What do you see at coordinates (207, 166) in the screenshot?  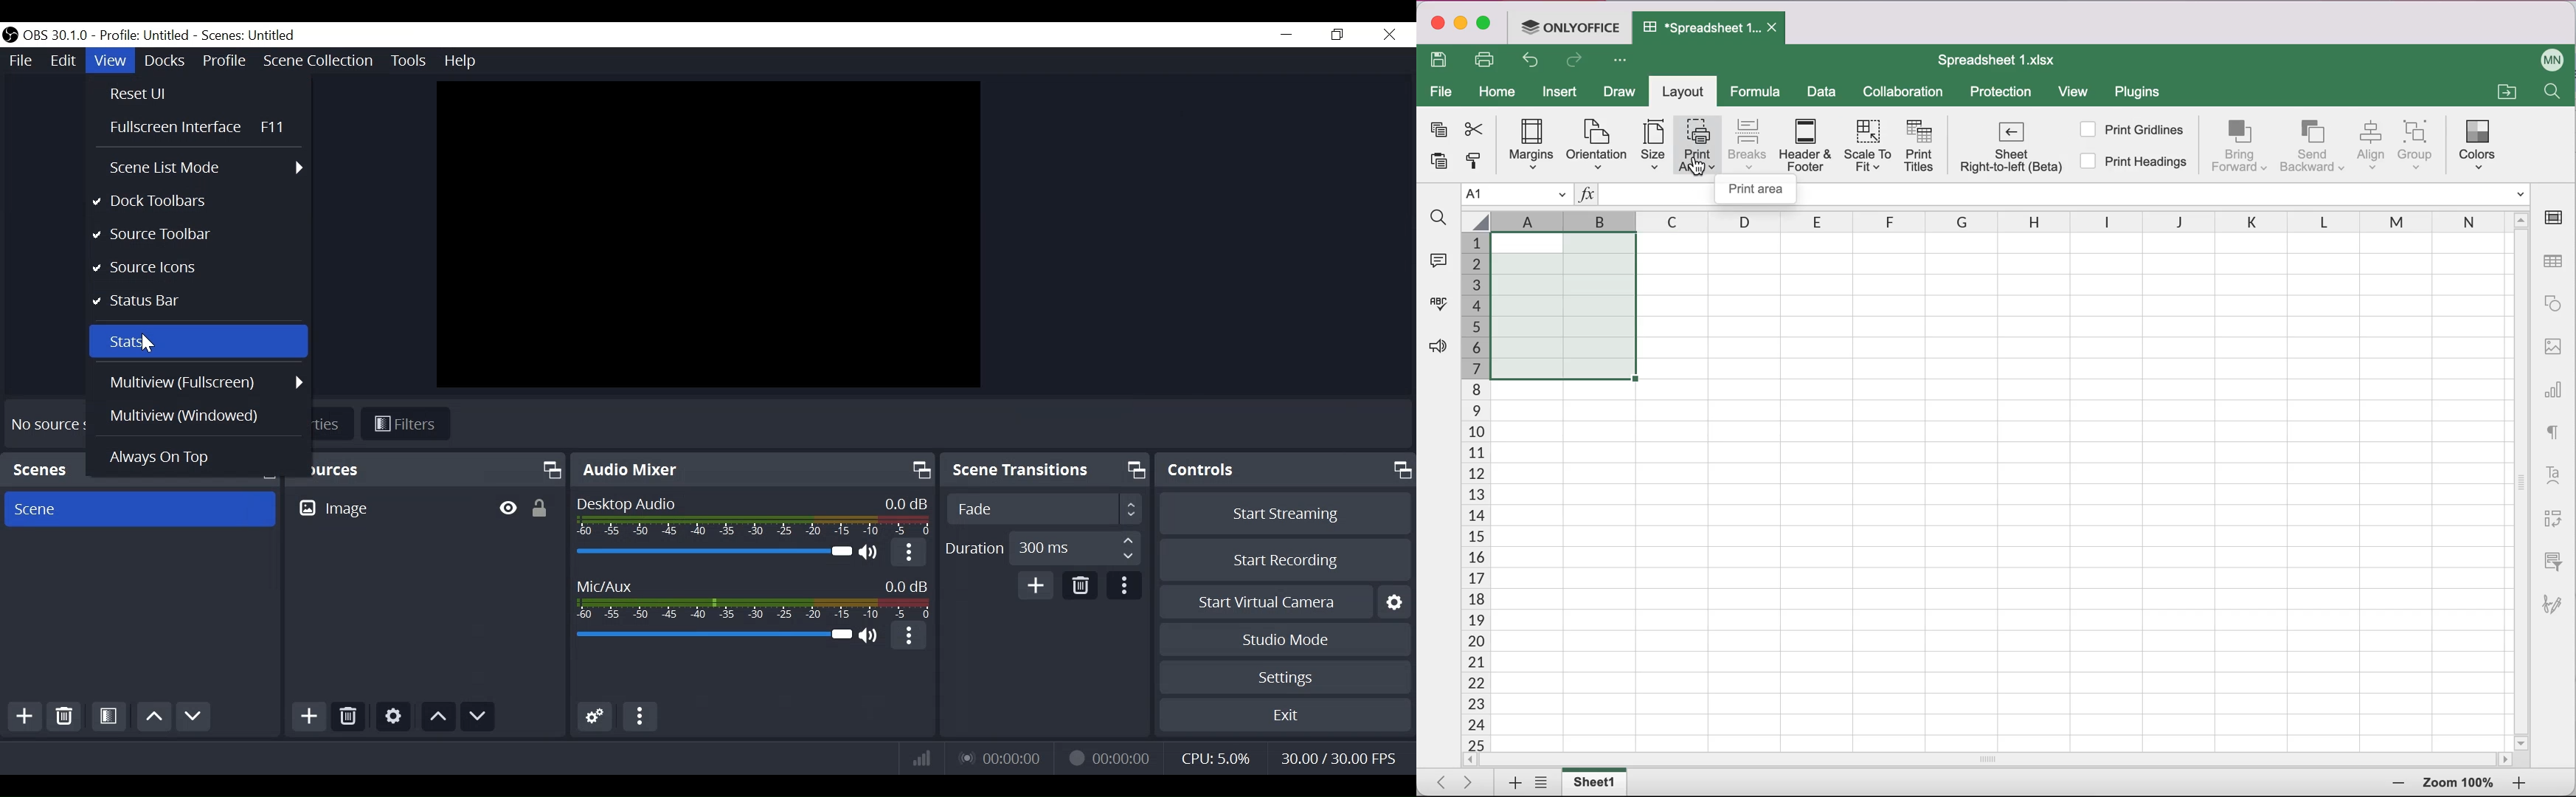 I see `Scene List Mode` at bounding box center [207, 166].